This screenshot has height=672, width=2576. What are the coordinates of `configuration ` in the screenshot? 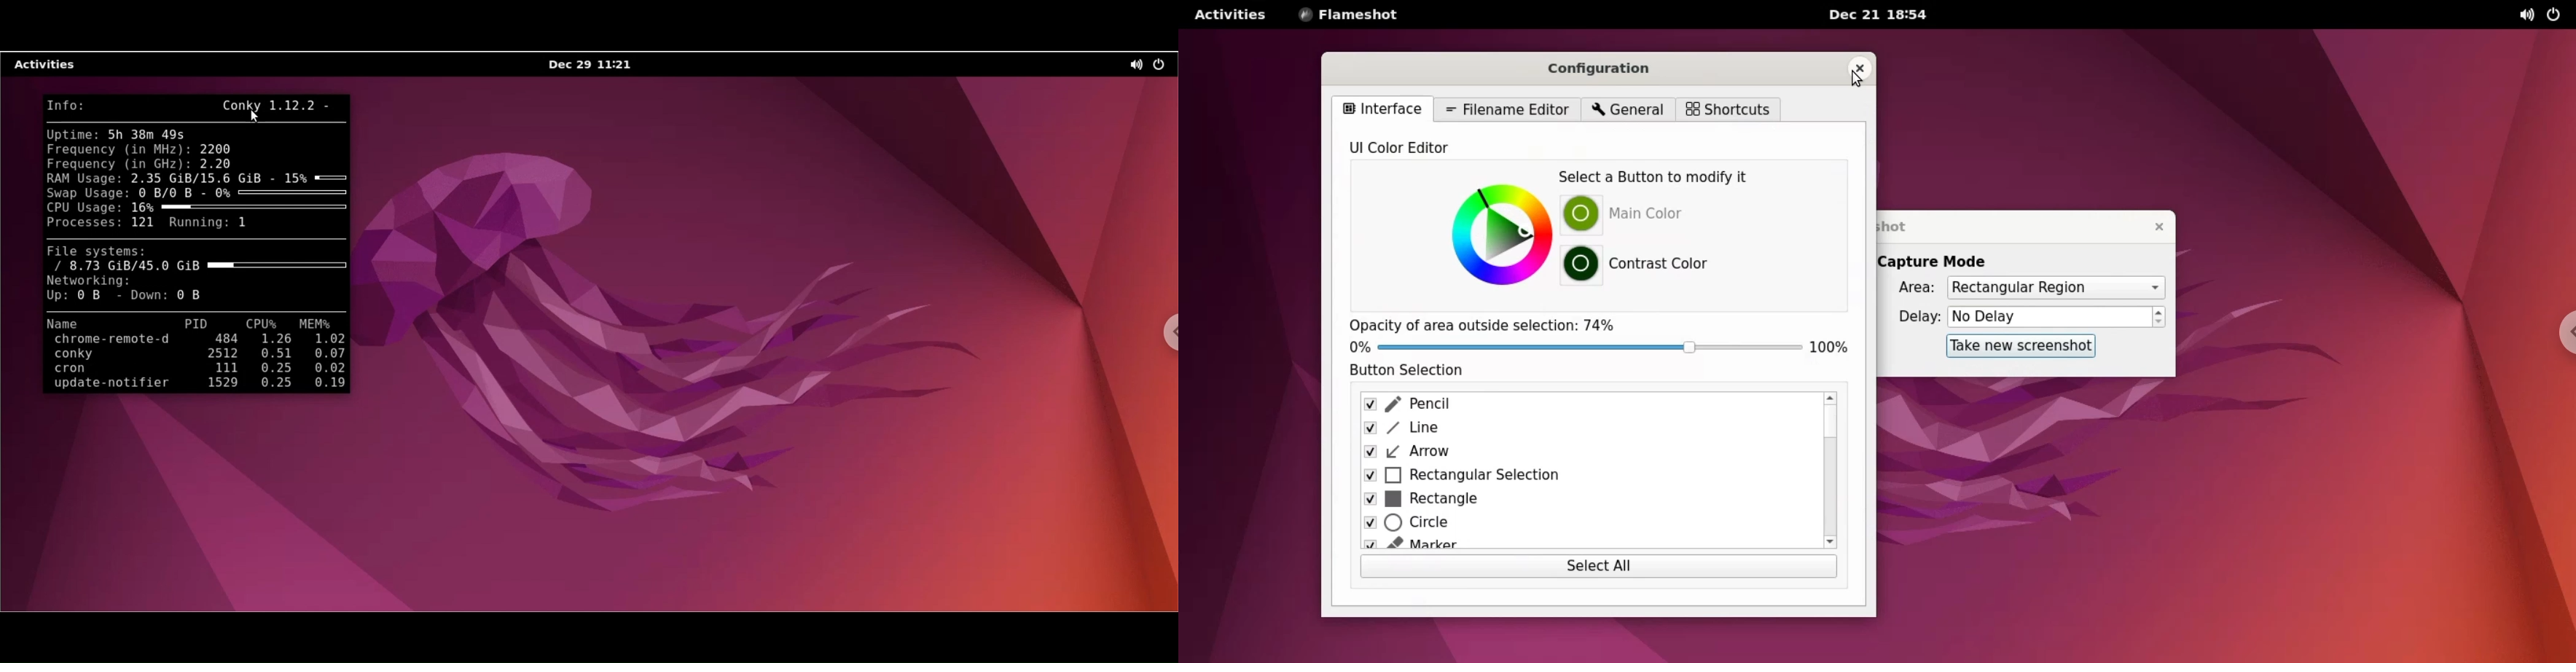 It's located at (1620, 71).